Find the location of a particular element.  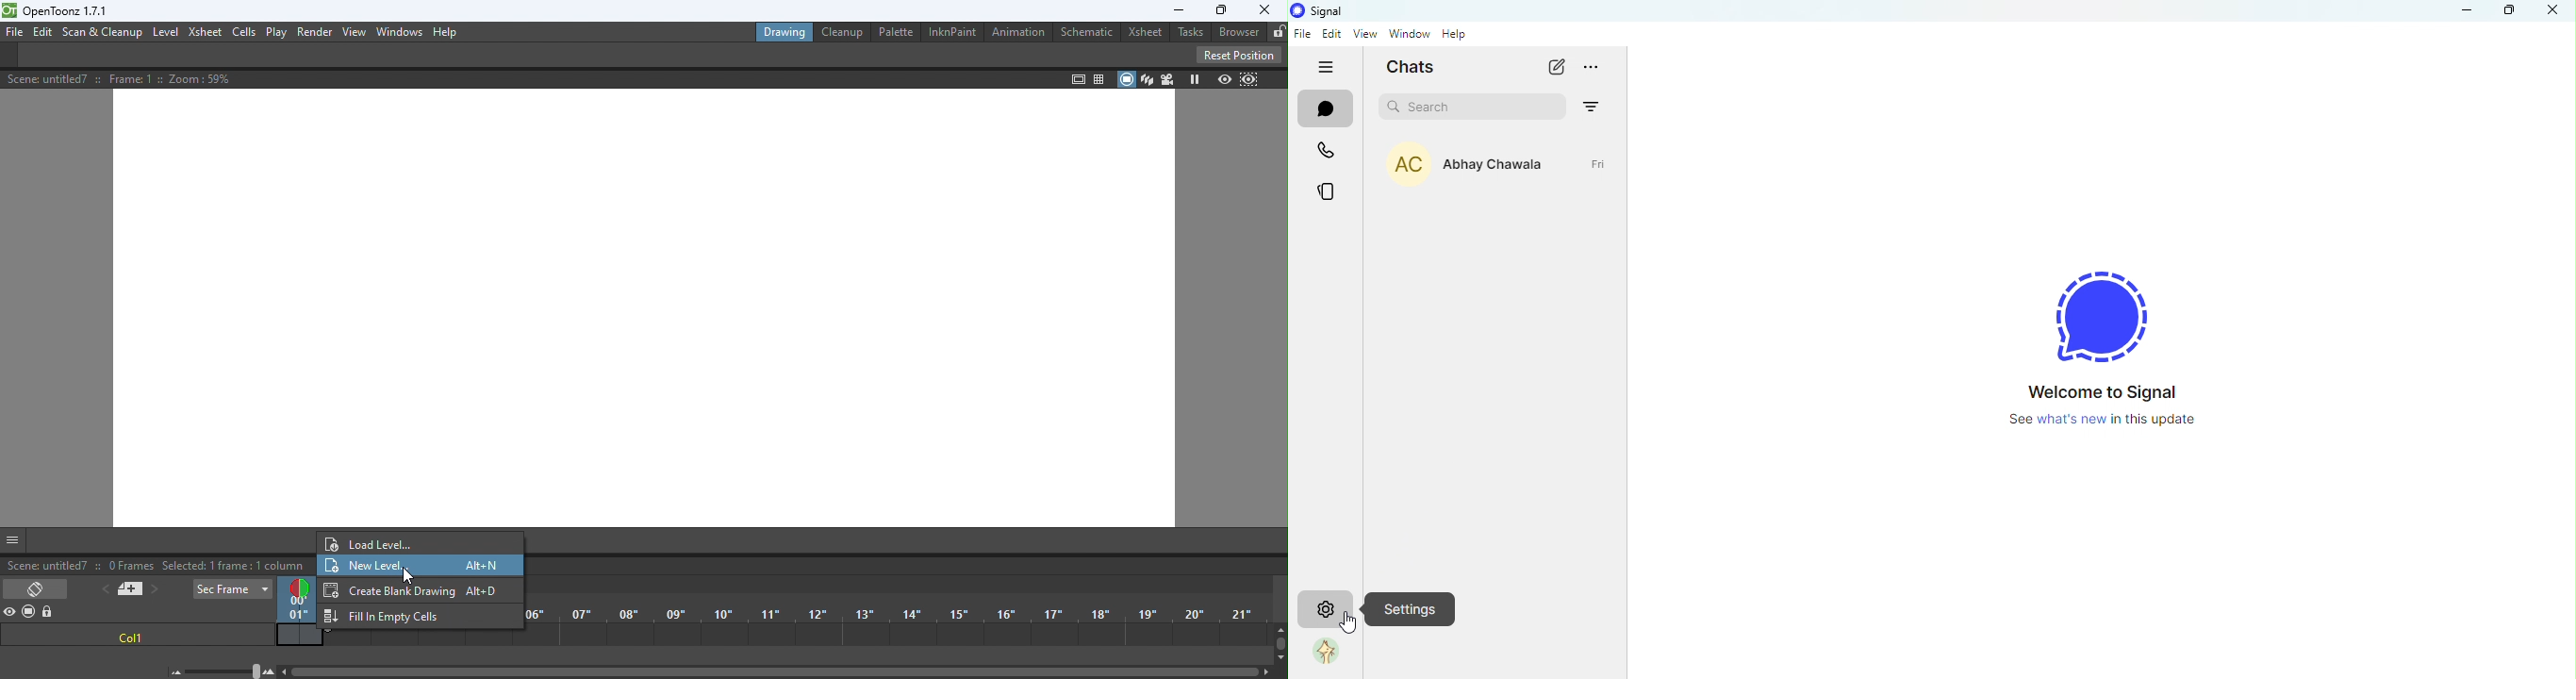

icon is located at coordinates (2106, 306).